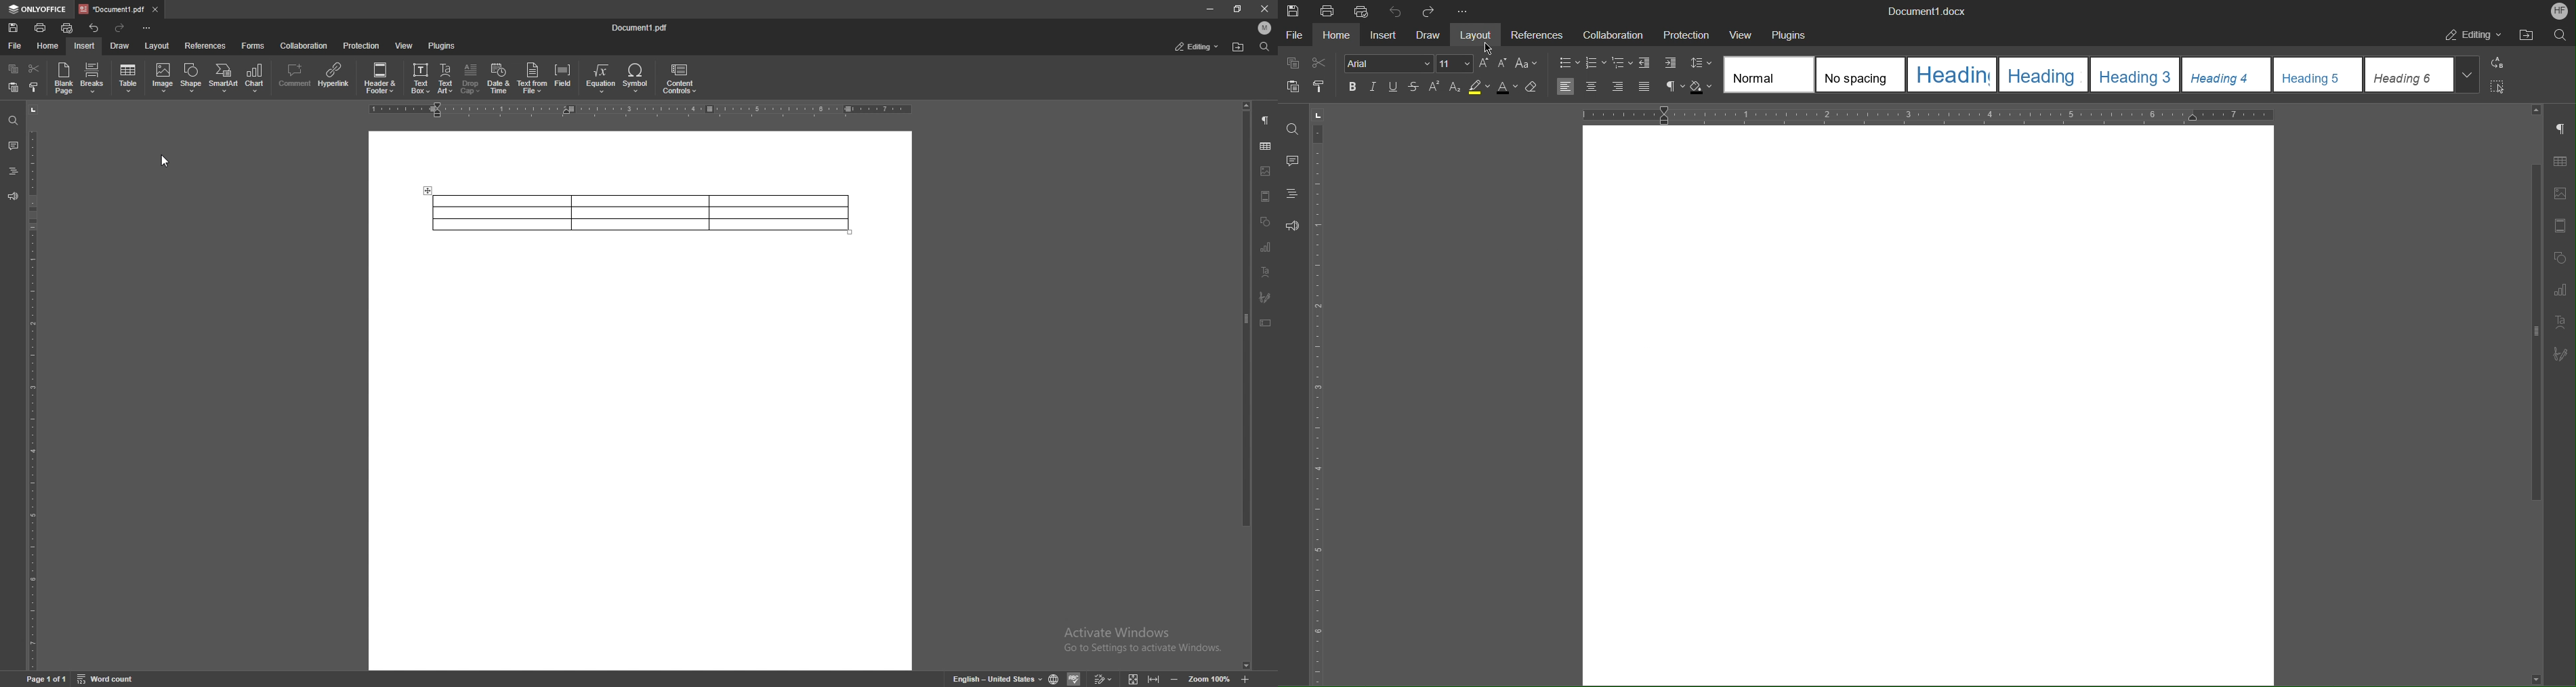 This screenshot has width=2576, height=700. Describe the element at coordinates (2561, 130) in the screenshot. I see `Non-Printing Characters` at that location.